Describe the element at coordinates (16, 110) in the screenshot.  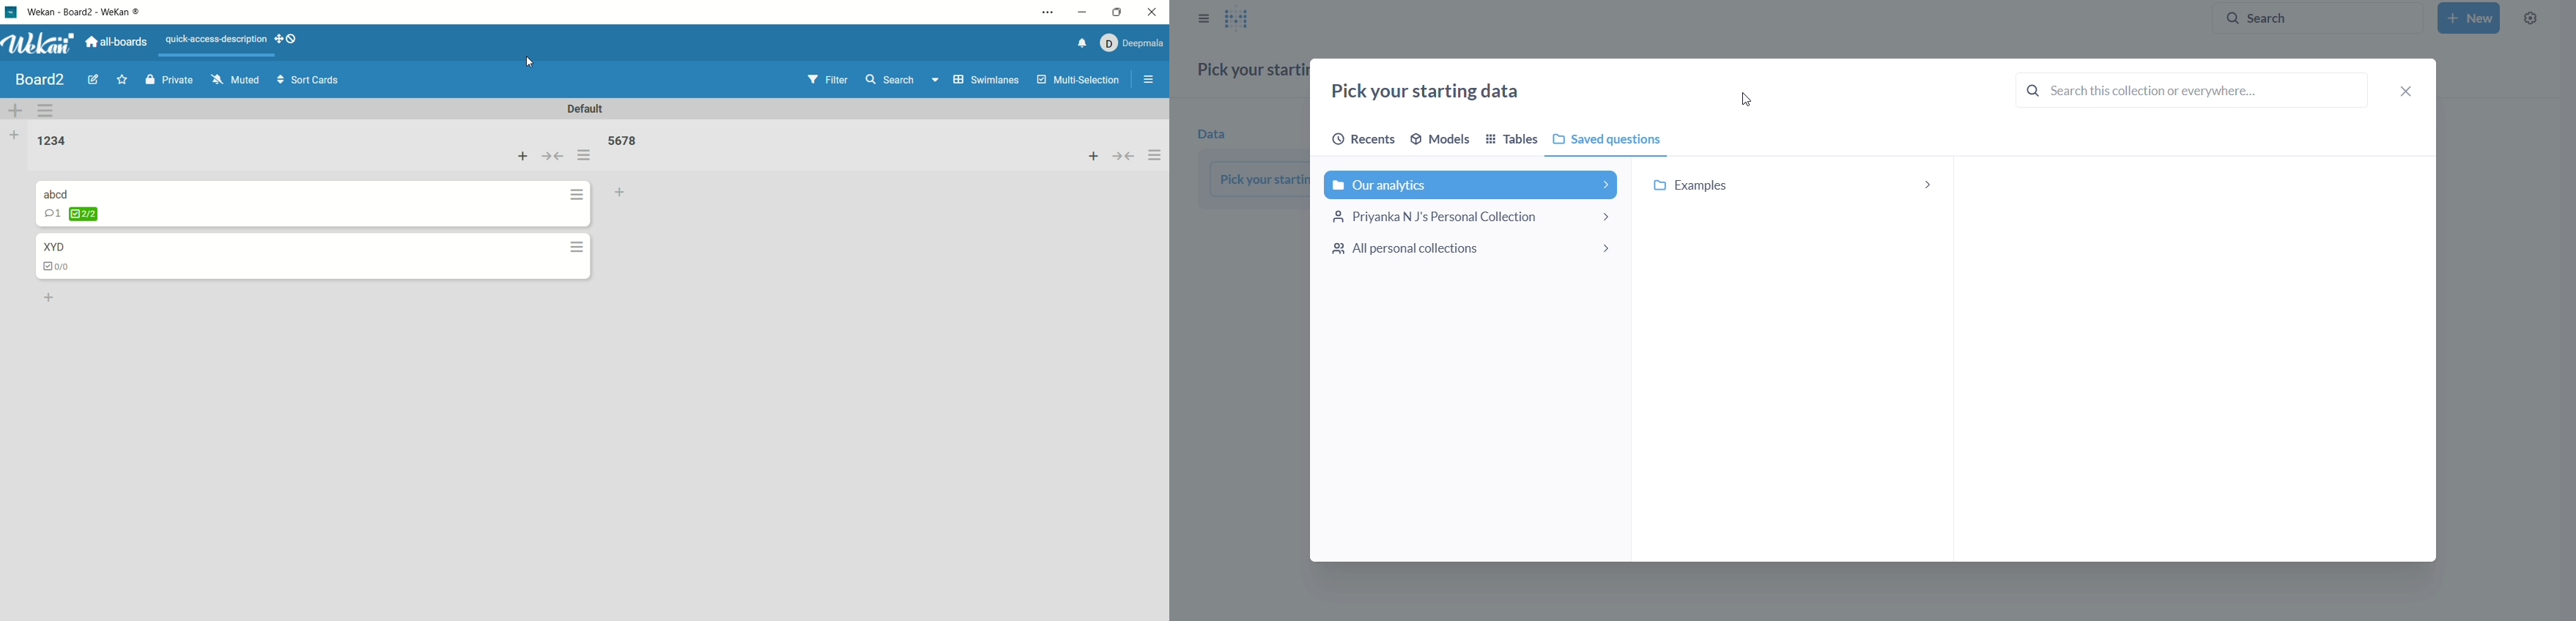
I see `add swimlane` at that location.